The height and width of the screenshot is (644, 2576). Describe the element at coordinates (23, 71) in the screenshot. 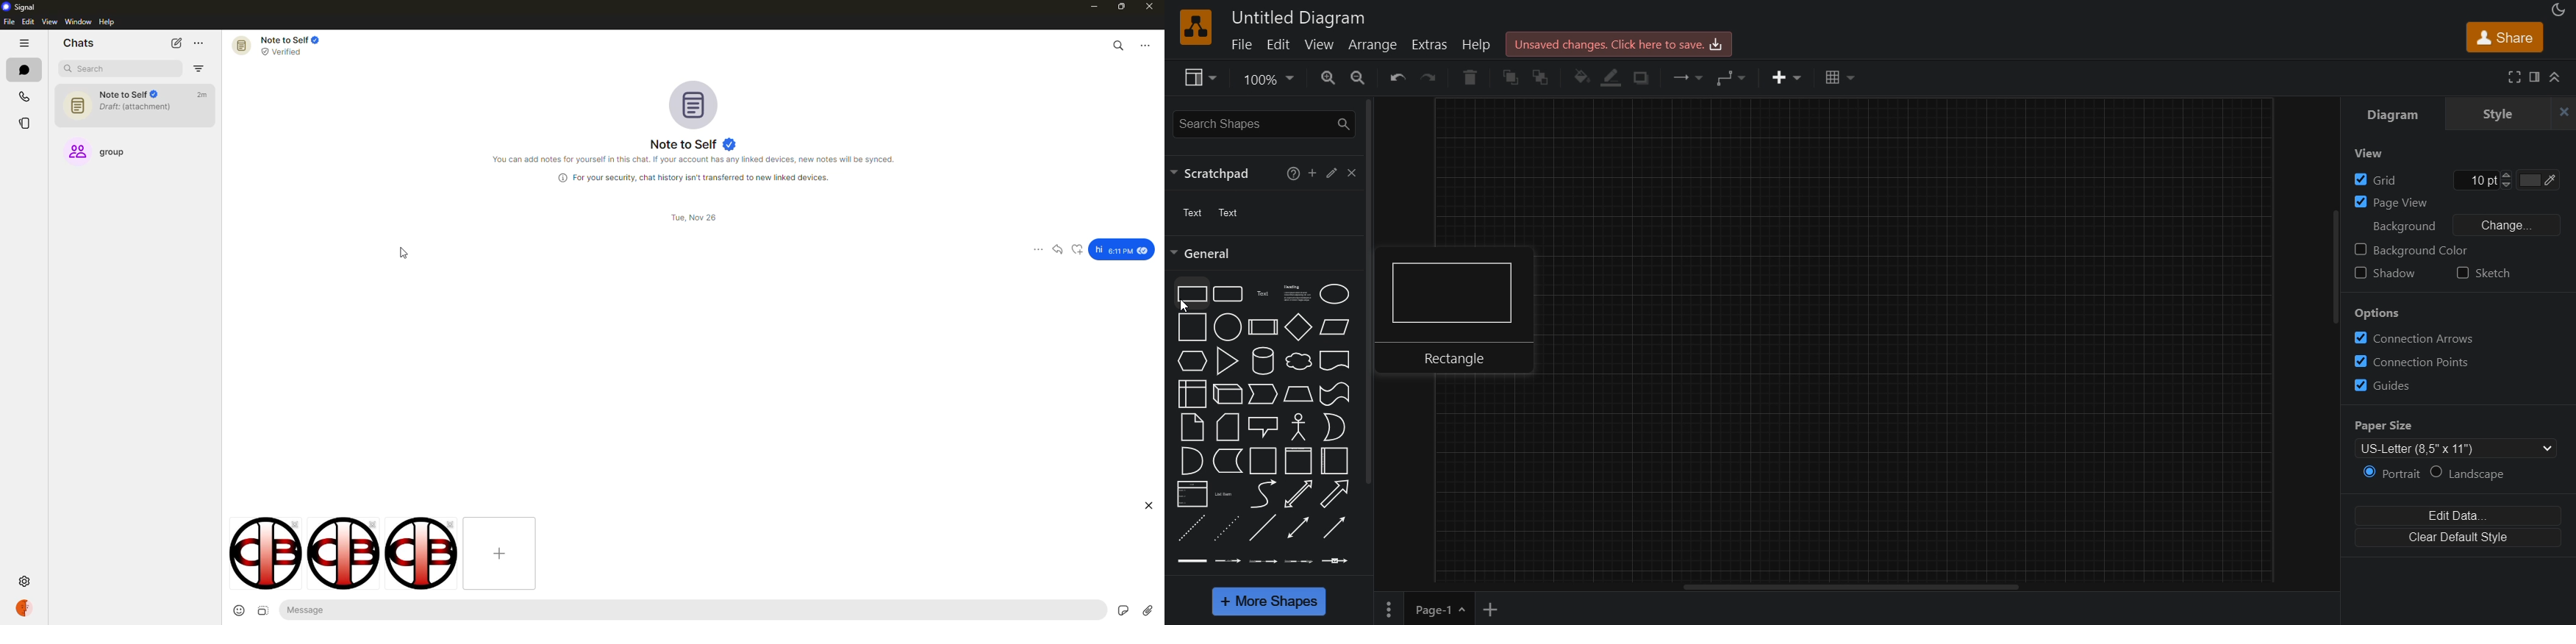

I see `chats` at that location.